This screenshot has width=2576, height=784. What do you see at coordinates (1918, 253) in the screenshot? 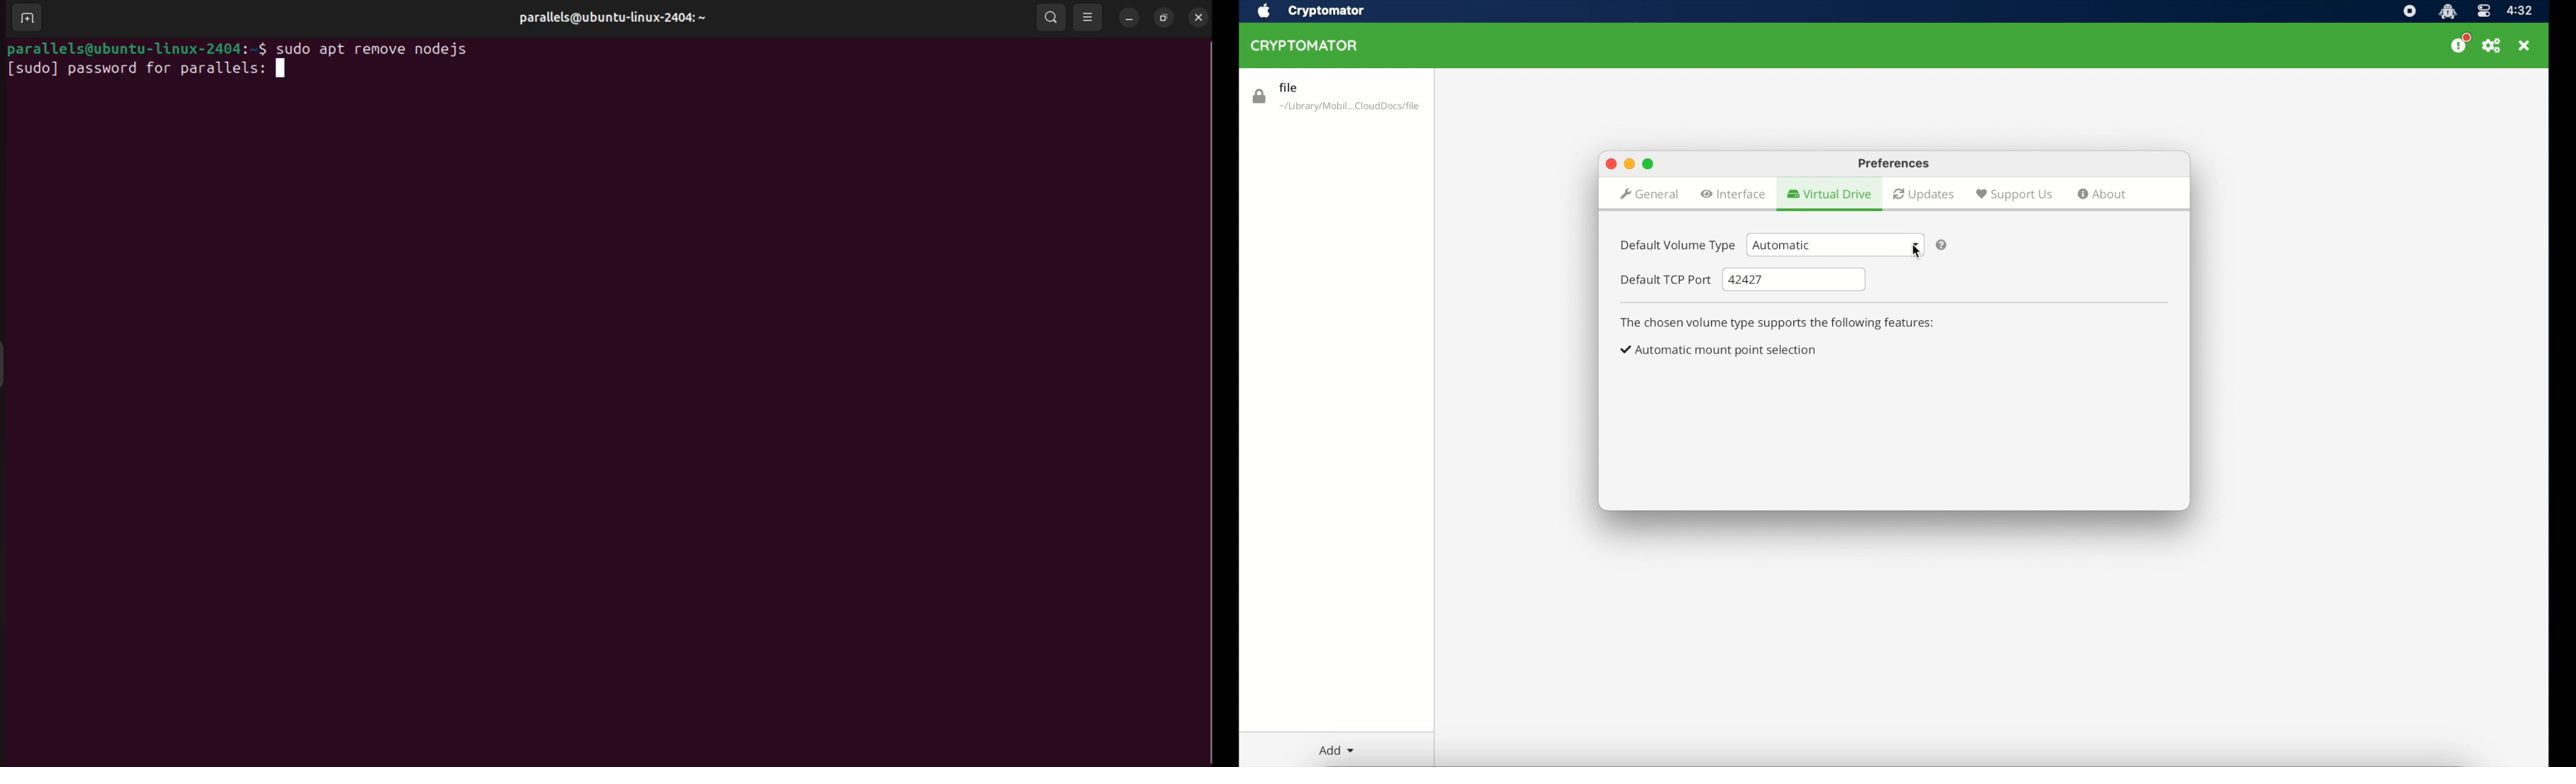
I see `cursor` at bounding box center [1918, 253].